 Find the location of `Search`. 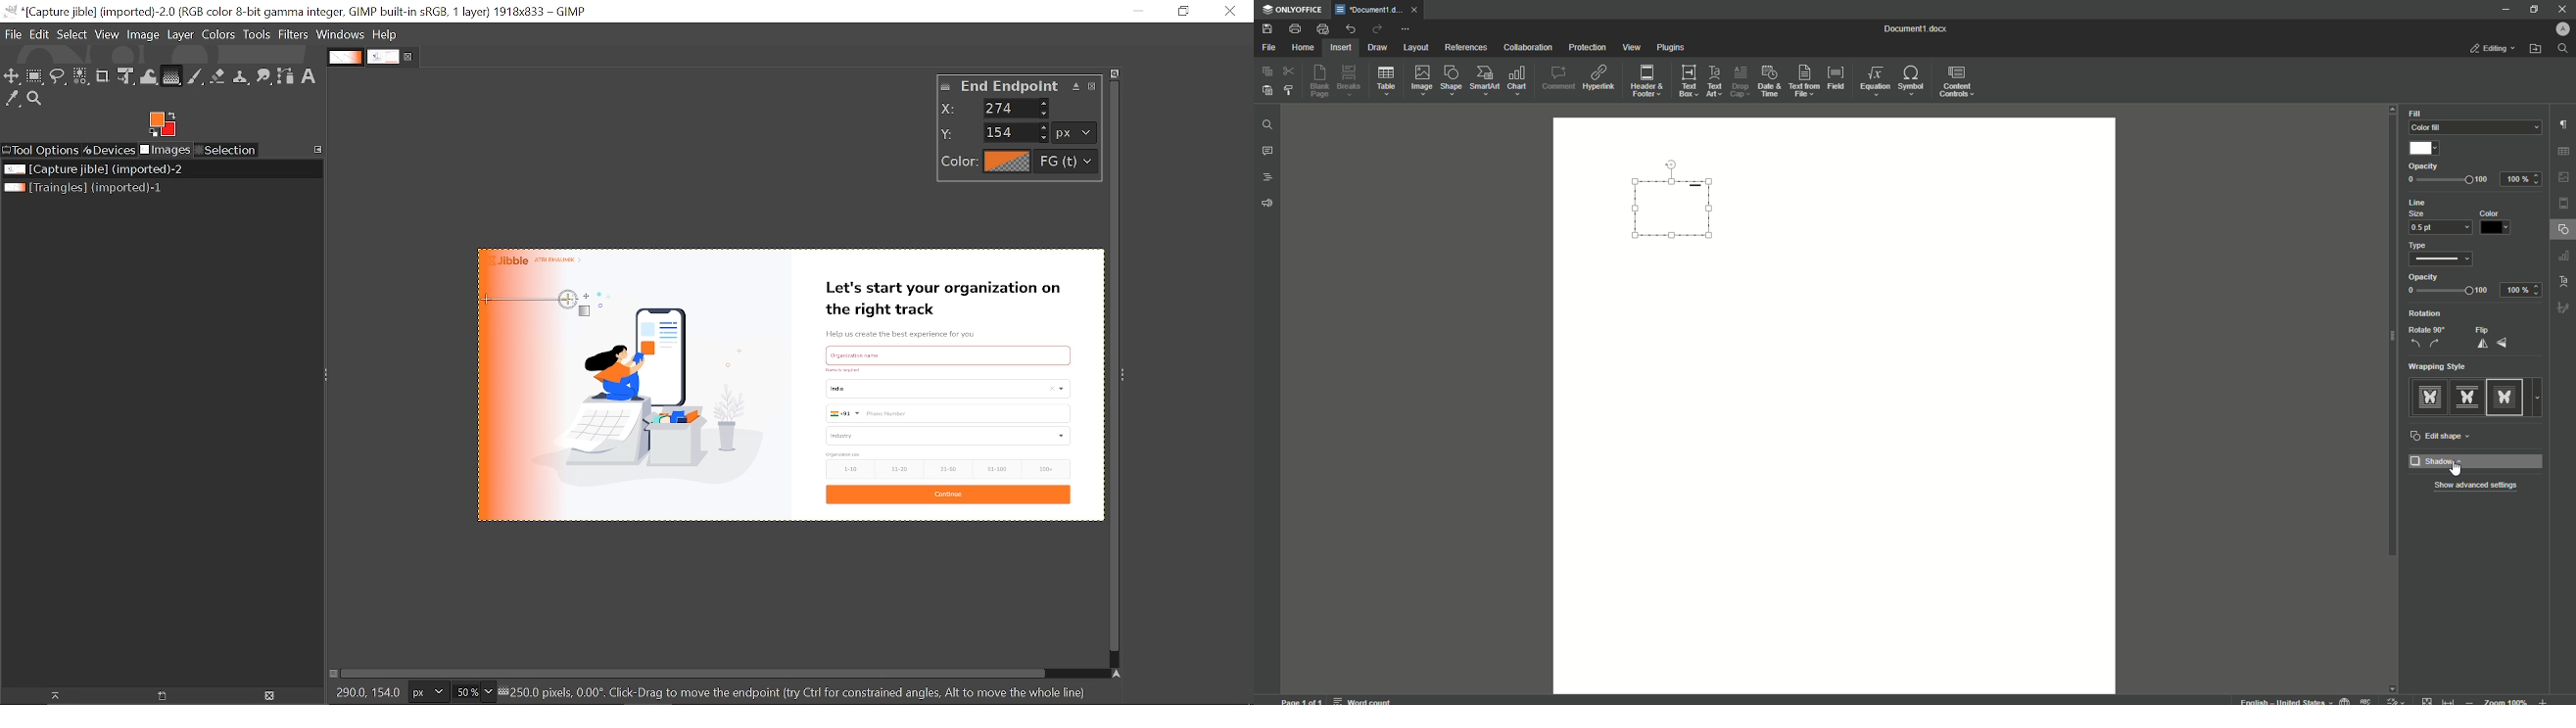

Search is located at coordinates (2563, 49).